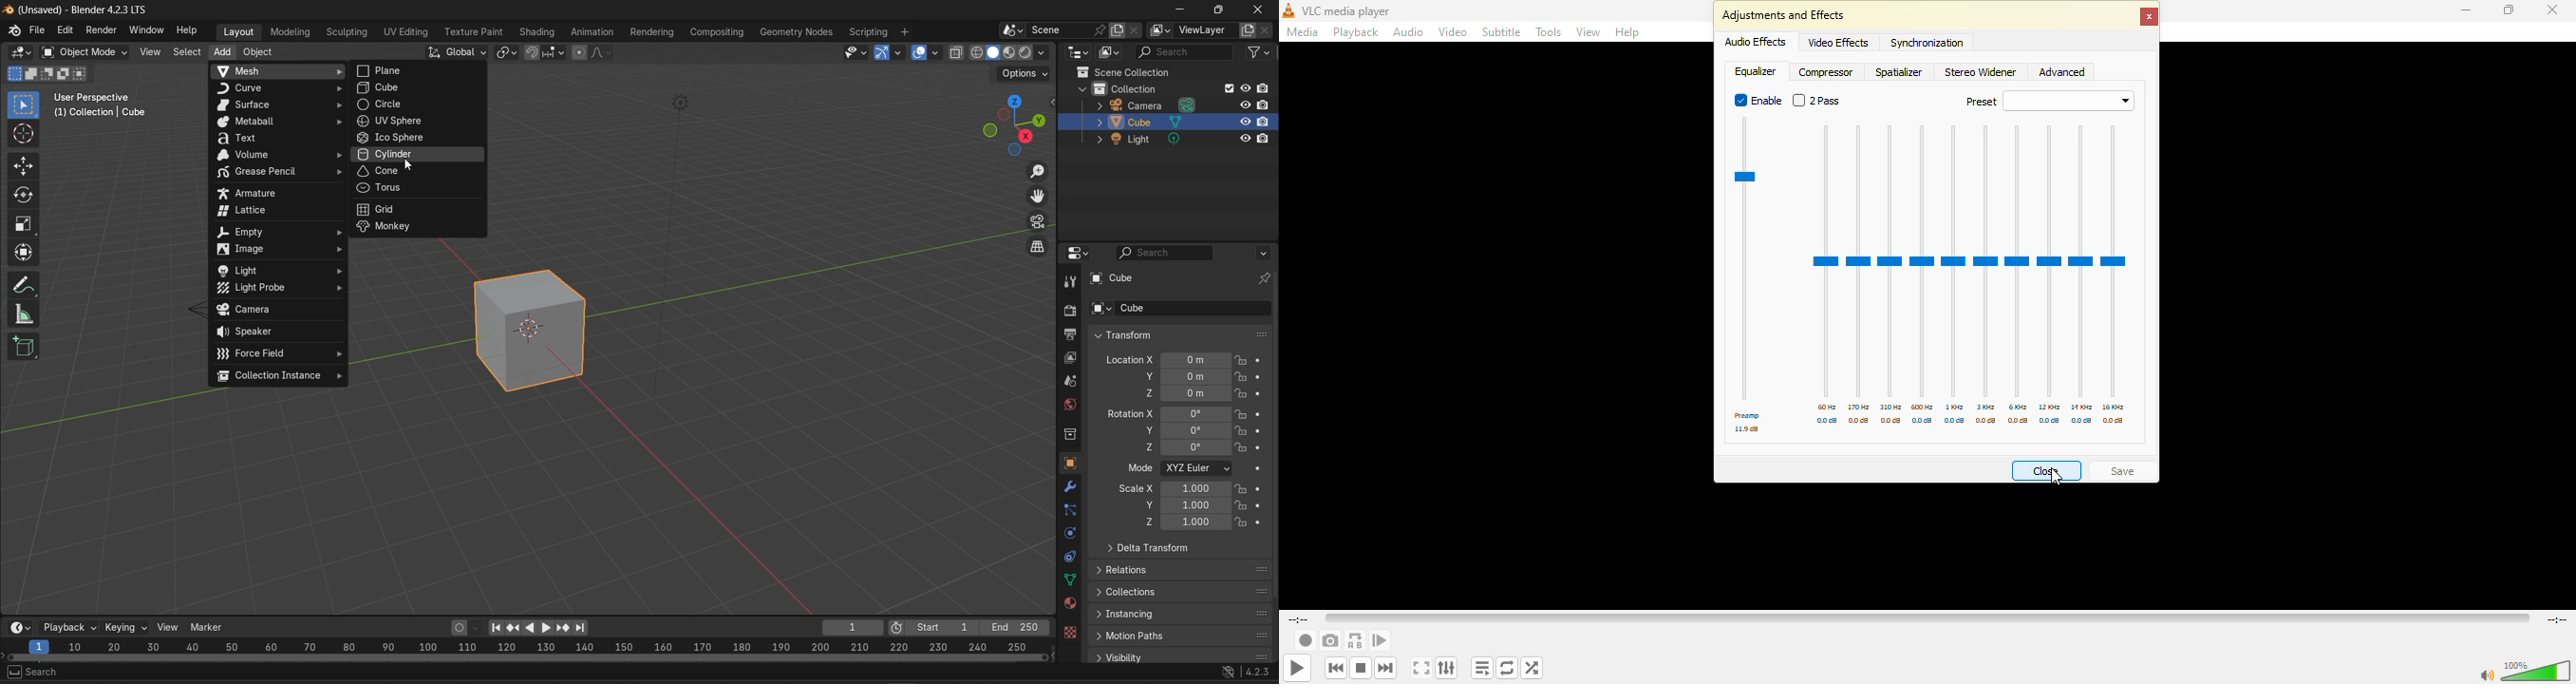 This screenshot has width=2576, height=700. I want to click on close, so click(2045, 472).